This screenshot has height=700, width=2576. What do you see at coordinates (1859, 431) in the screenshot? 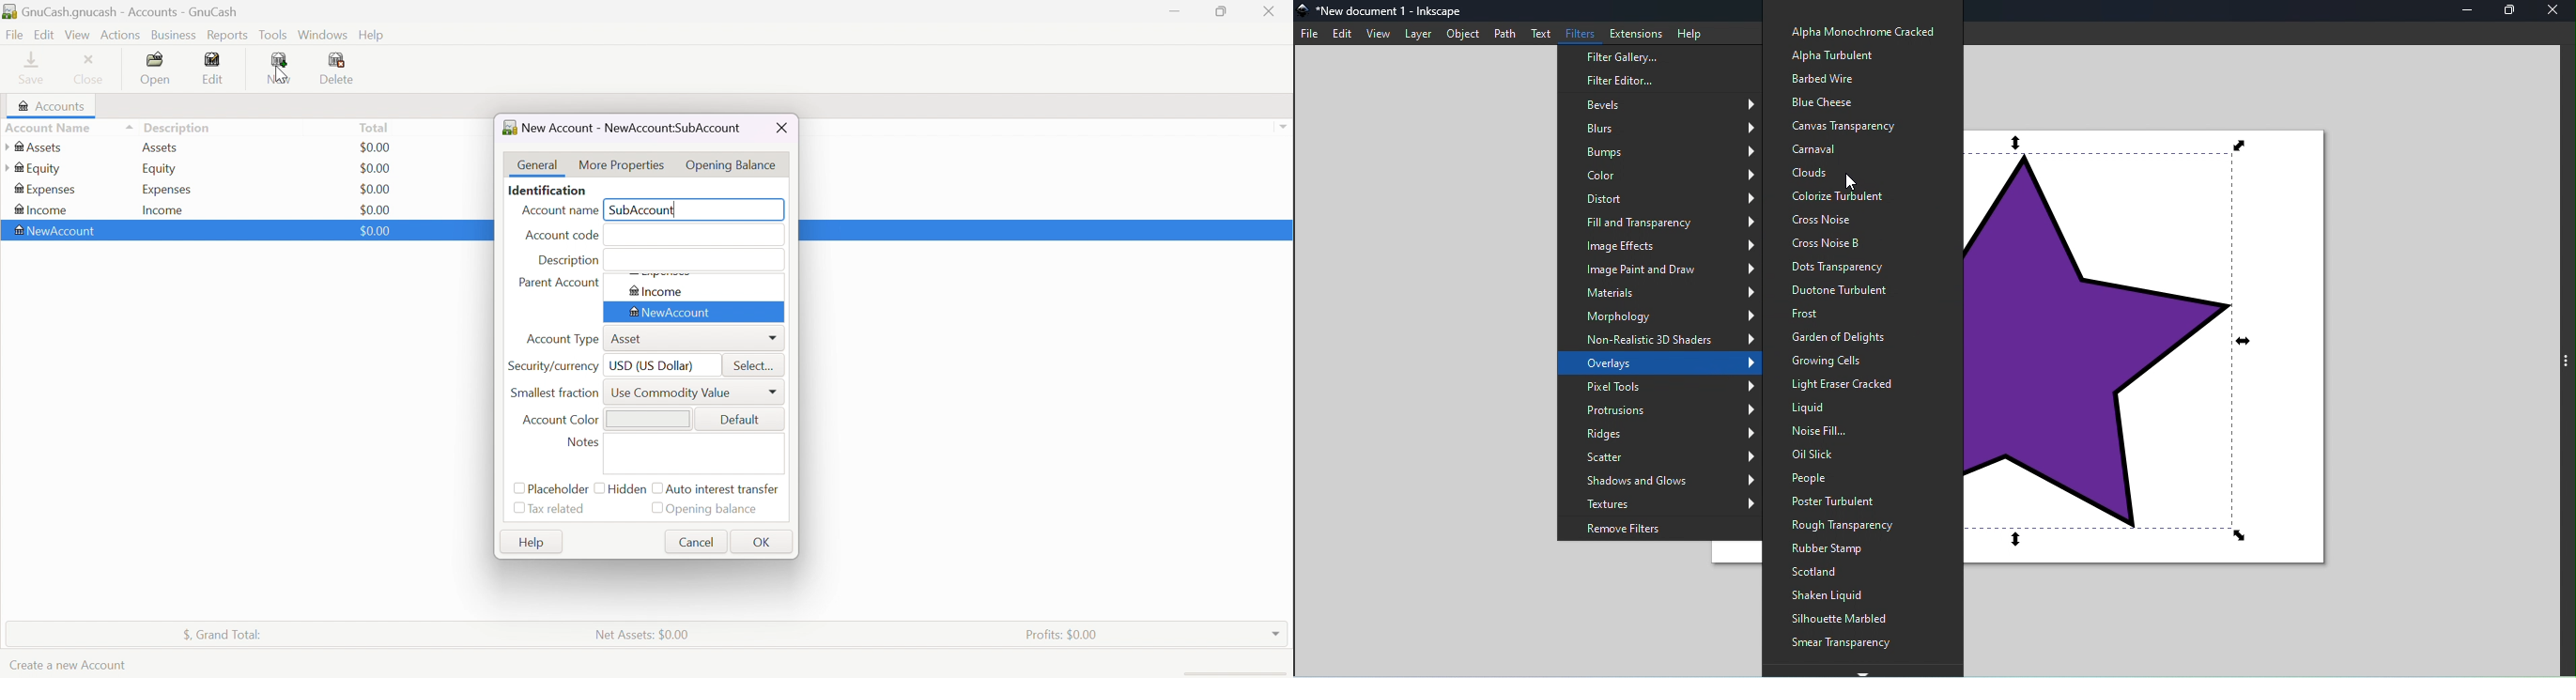
I see `Noise fill` at bounding box center [1859, 431].